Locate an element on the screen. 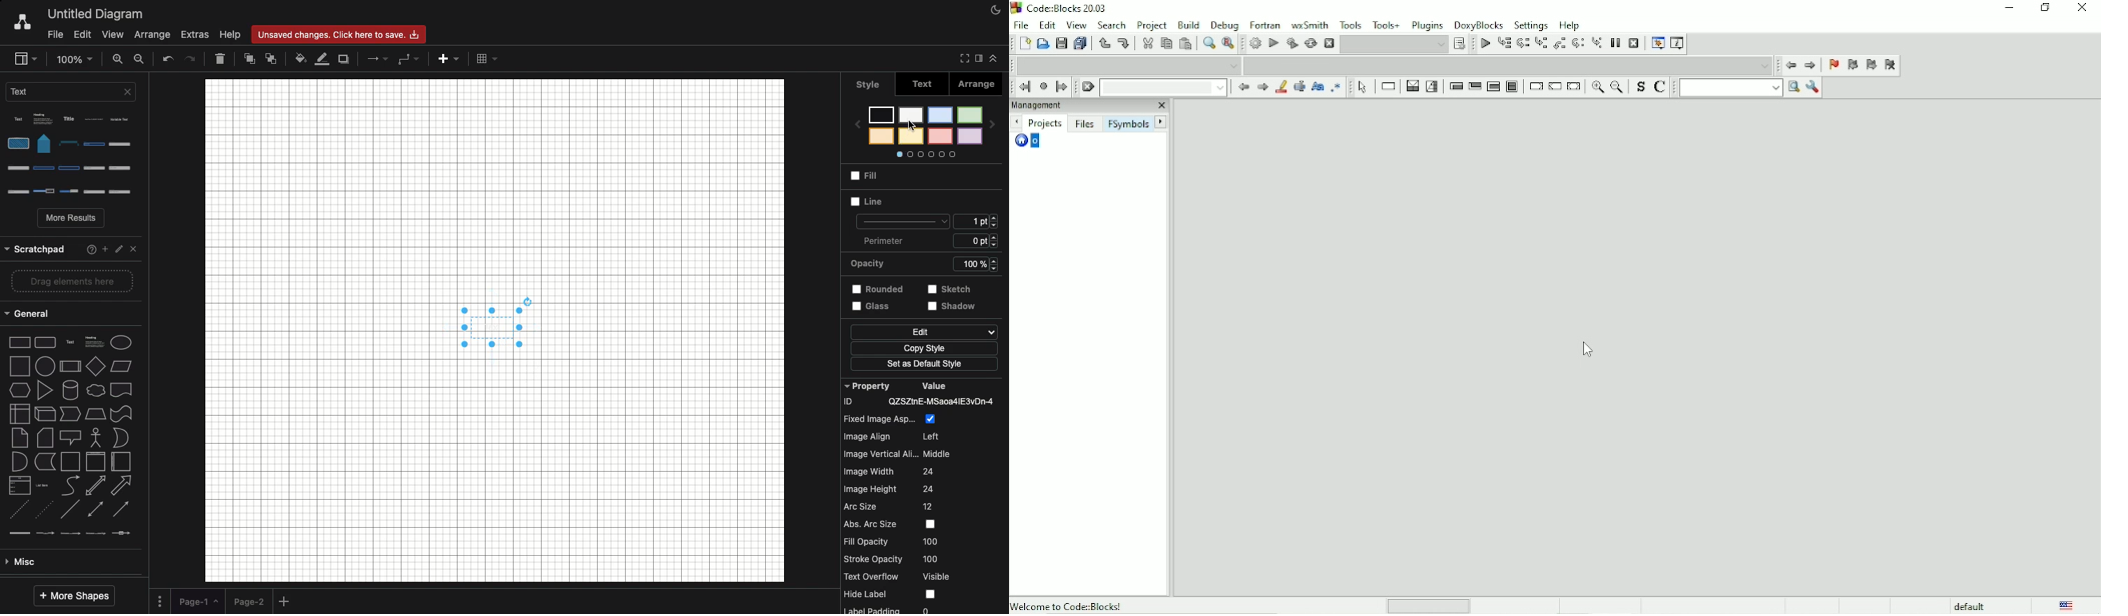 This screenshot has width=2128, height=616. Run is located at coordinates (1273, 43).